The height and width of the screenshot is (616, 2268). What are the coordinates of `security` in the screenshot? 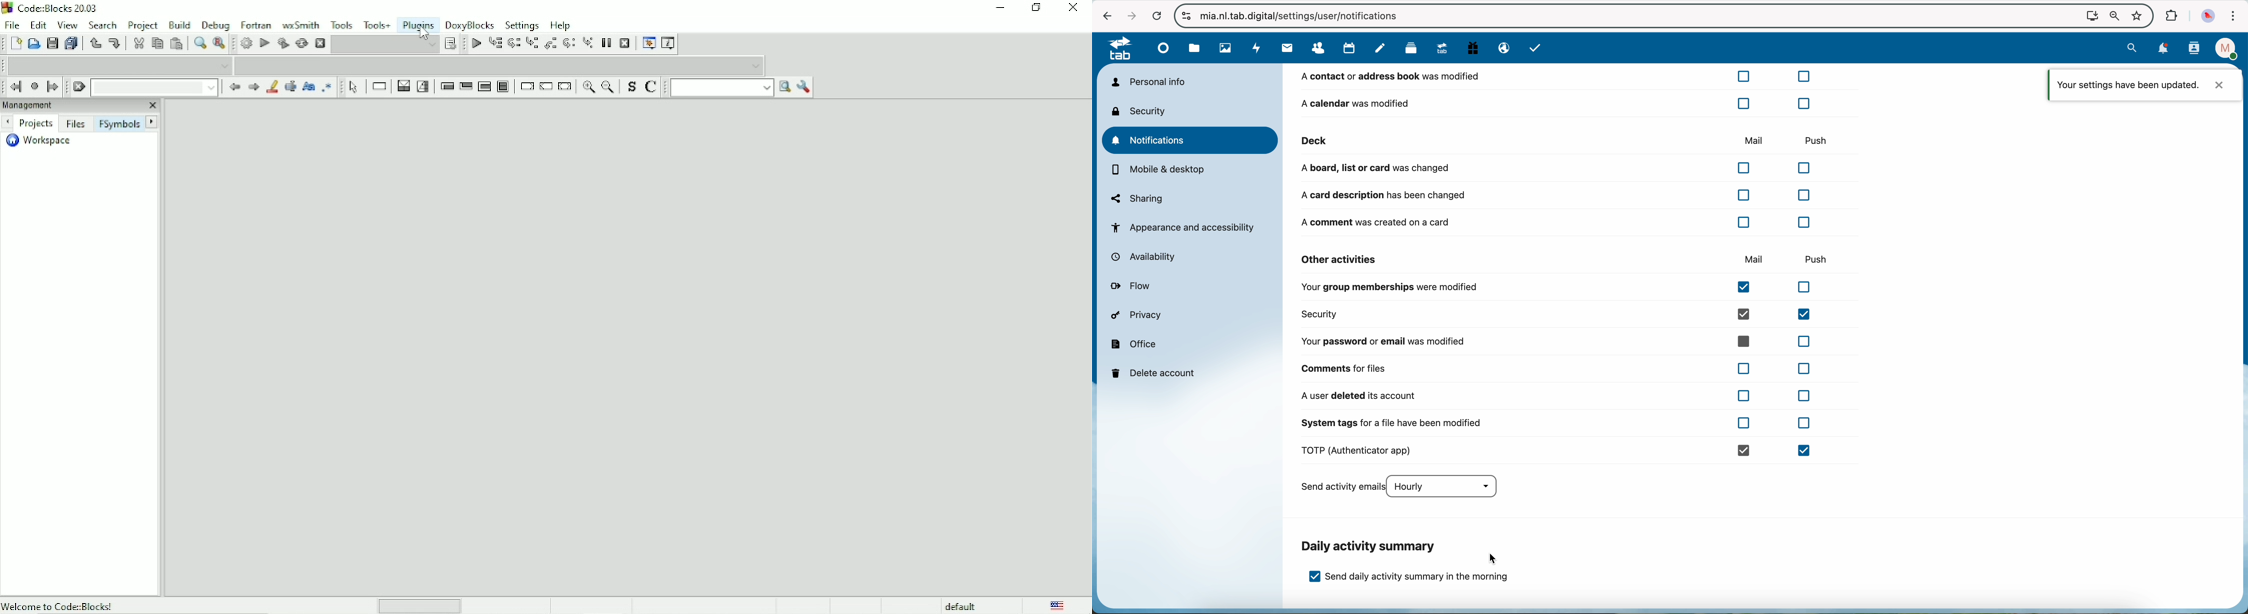 It's located at (1142, 111).